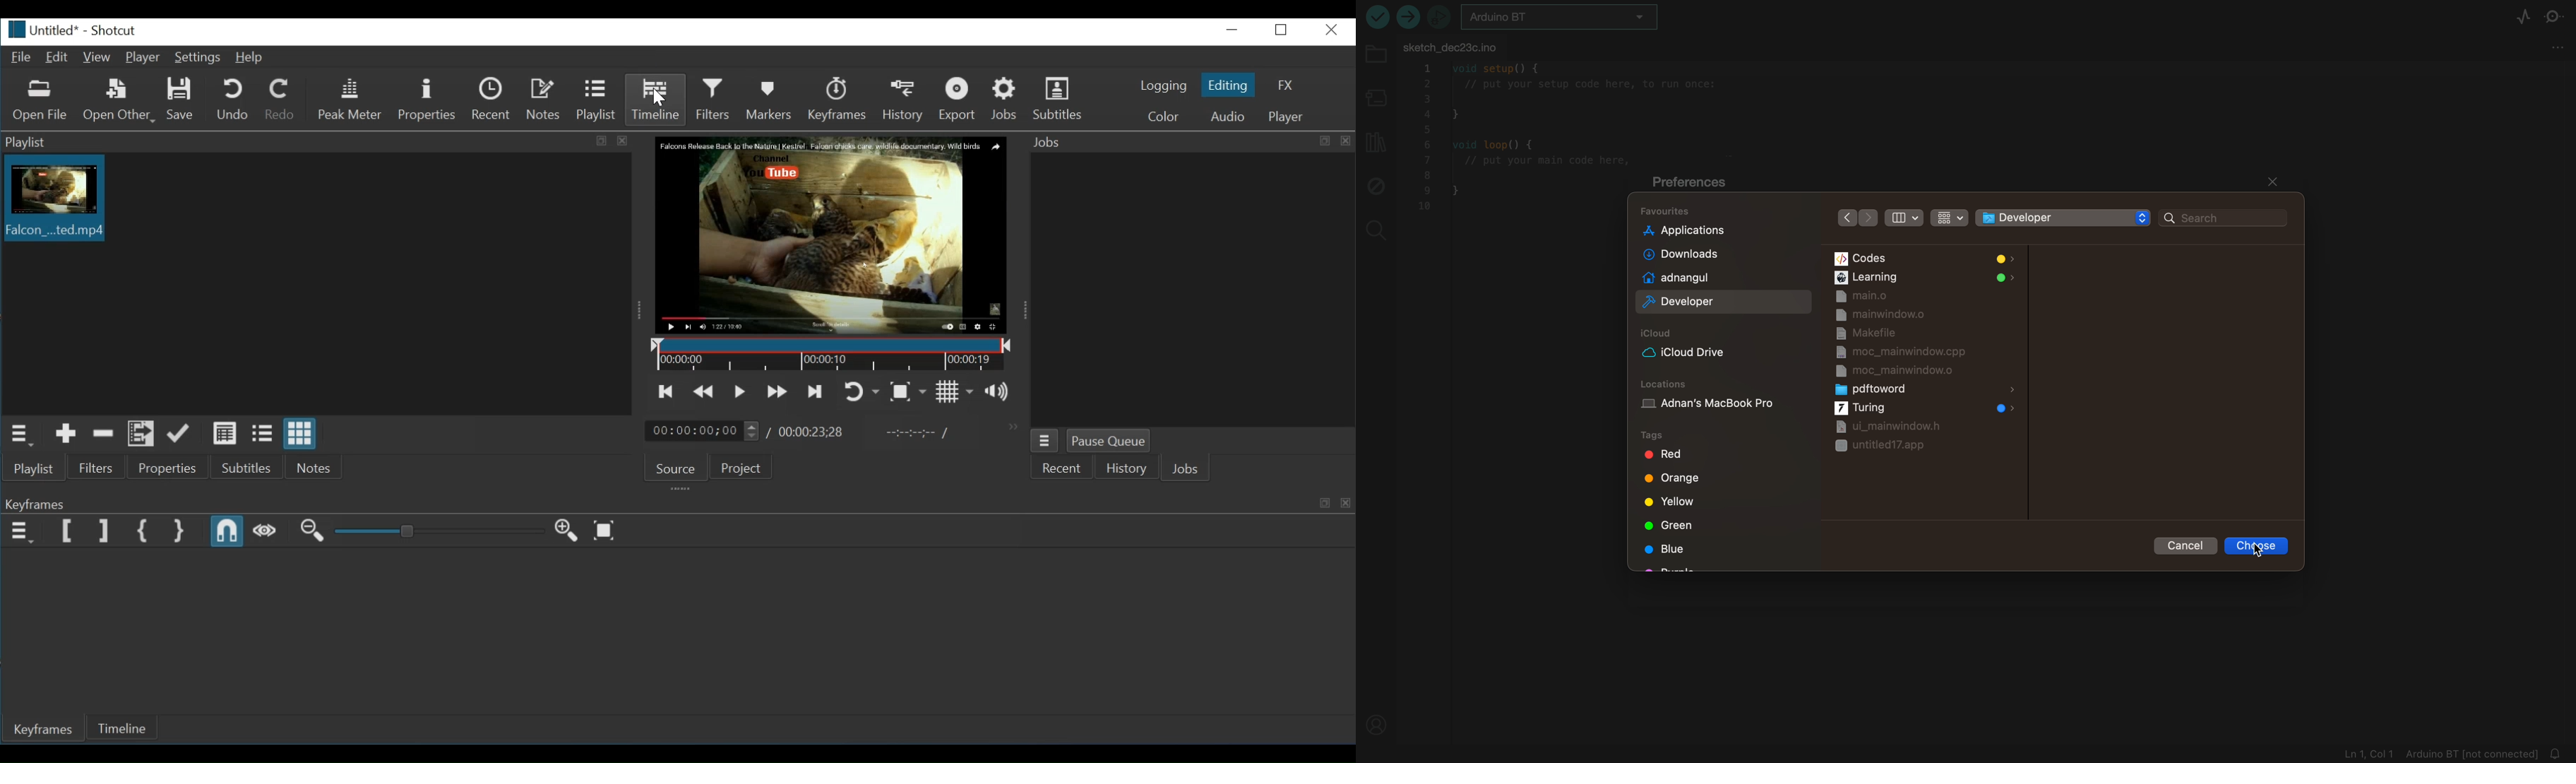 Image resolution: width=2576 pixels, height=784 pixels. I want to click on History, so click(1122, 471).